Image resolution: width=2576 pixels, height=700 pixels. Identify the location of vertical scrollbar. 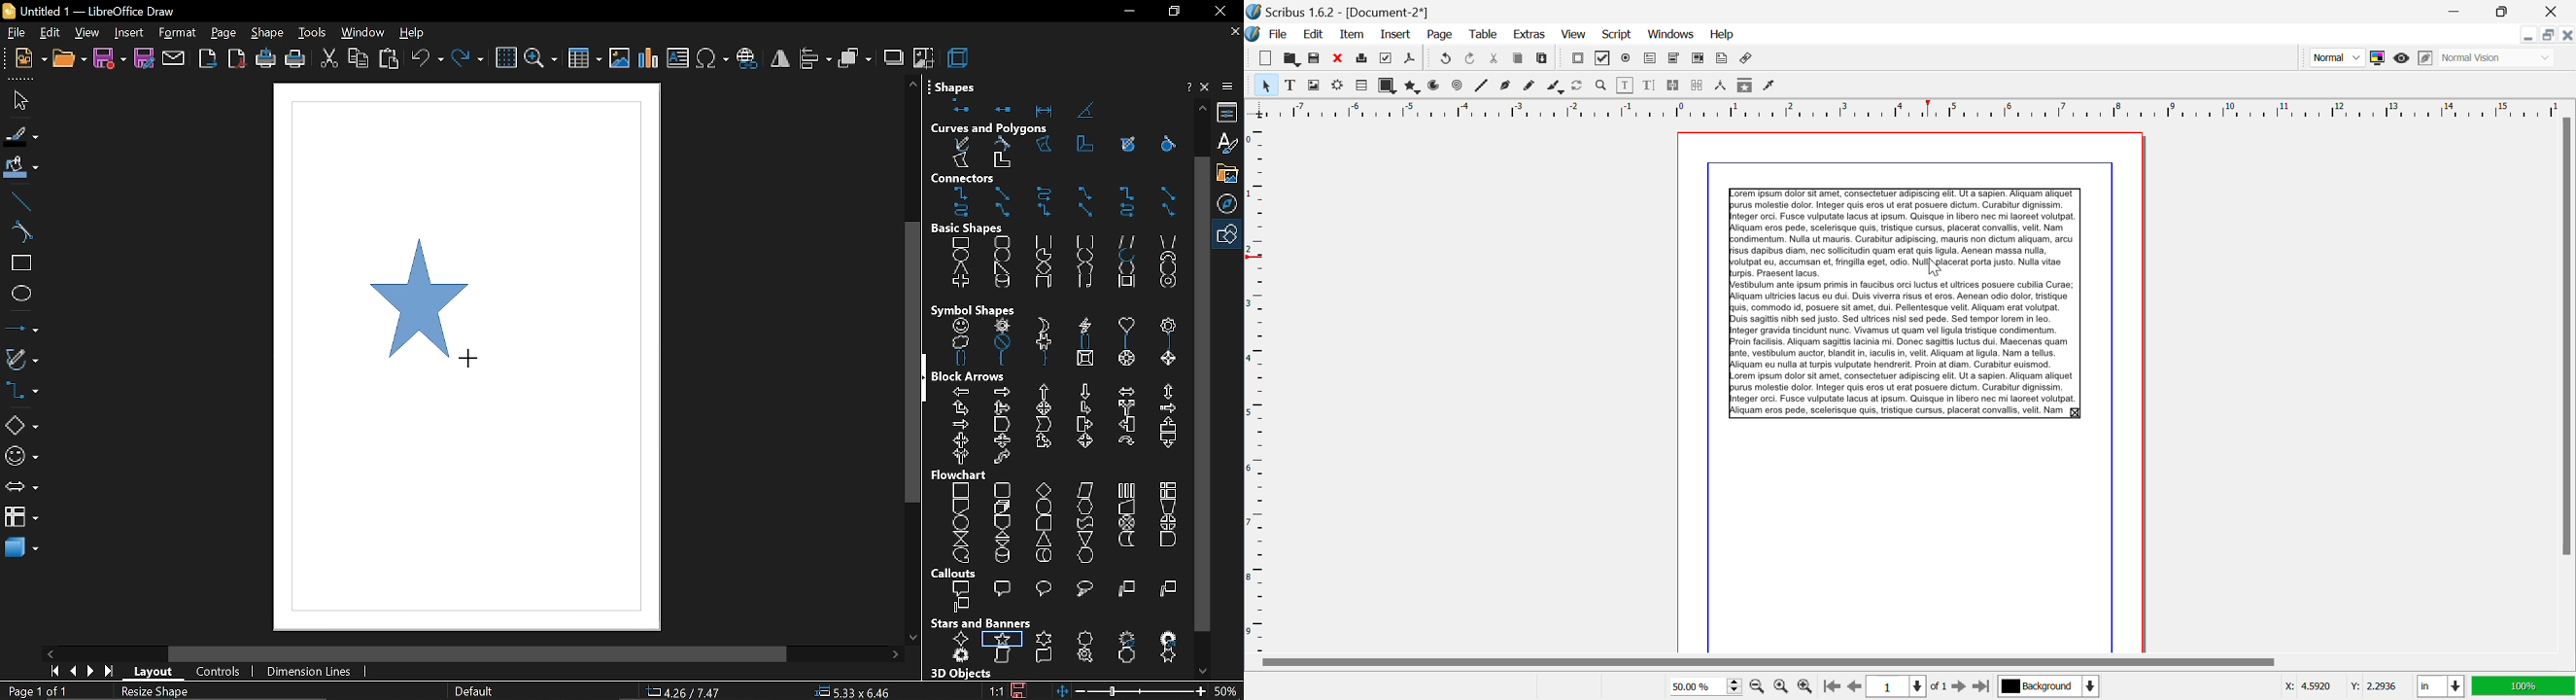
(1202, 394).